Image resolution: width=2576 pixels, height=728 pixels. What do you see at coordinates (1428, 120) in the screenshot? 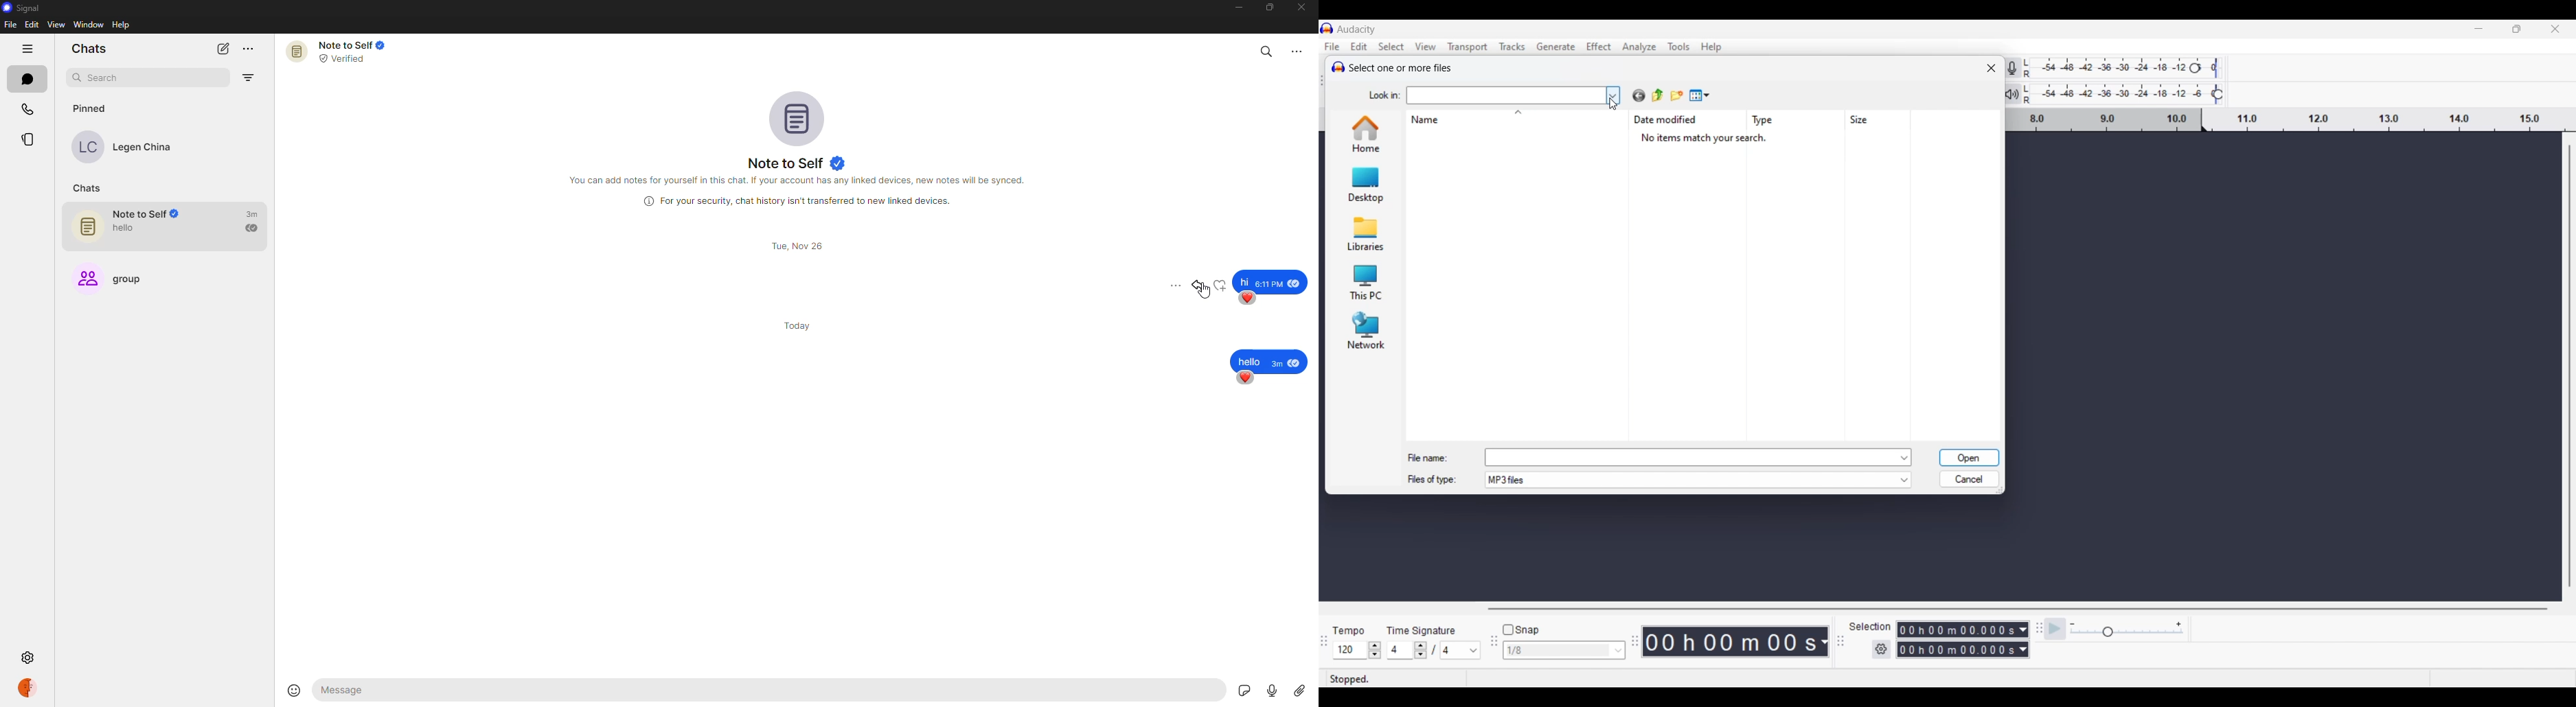
I see `Name column` at bounding box center [1428, 120].